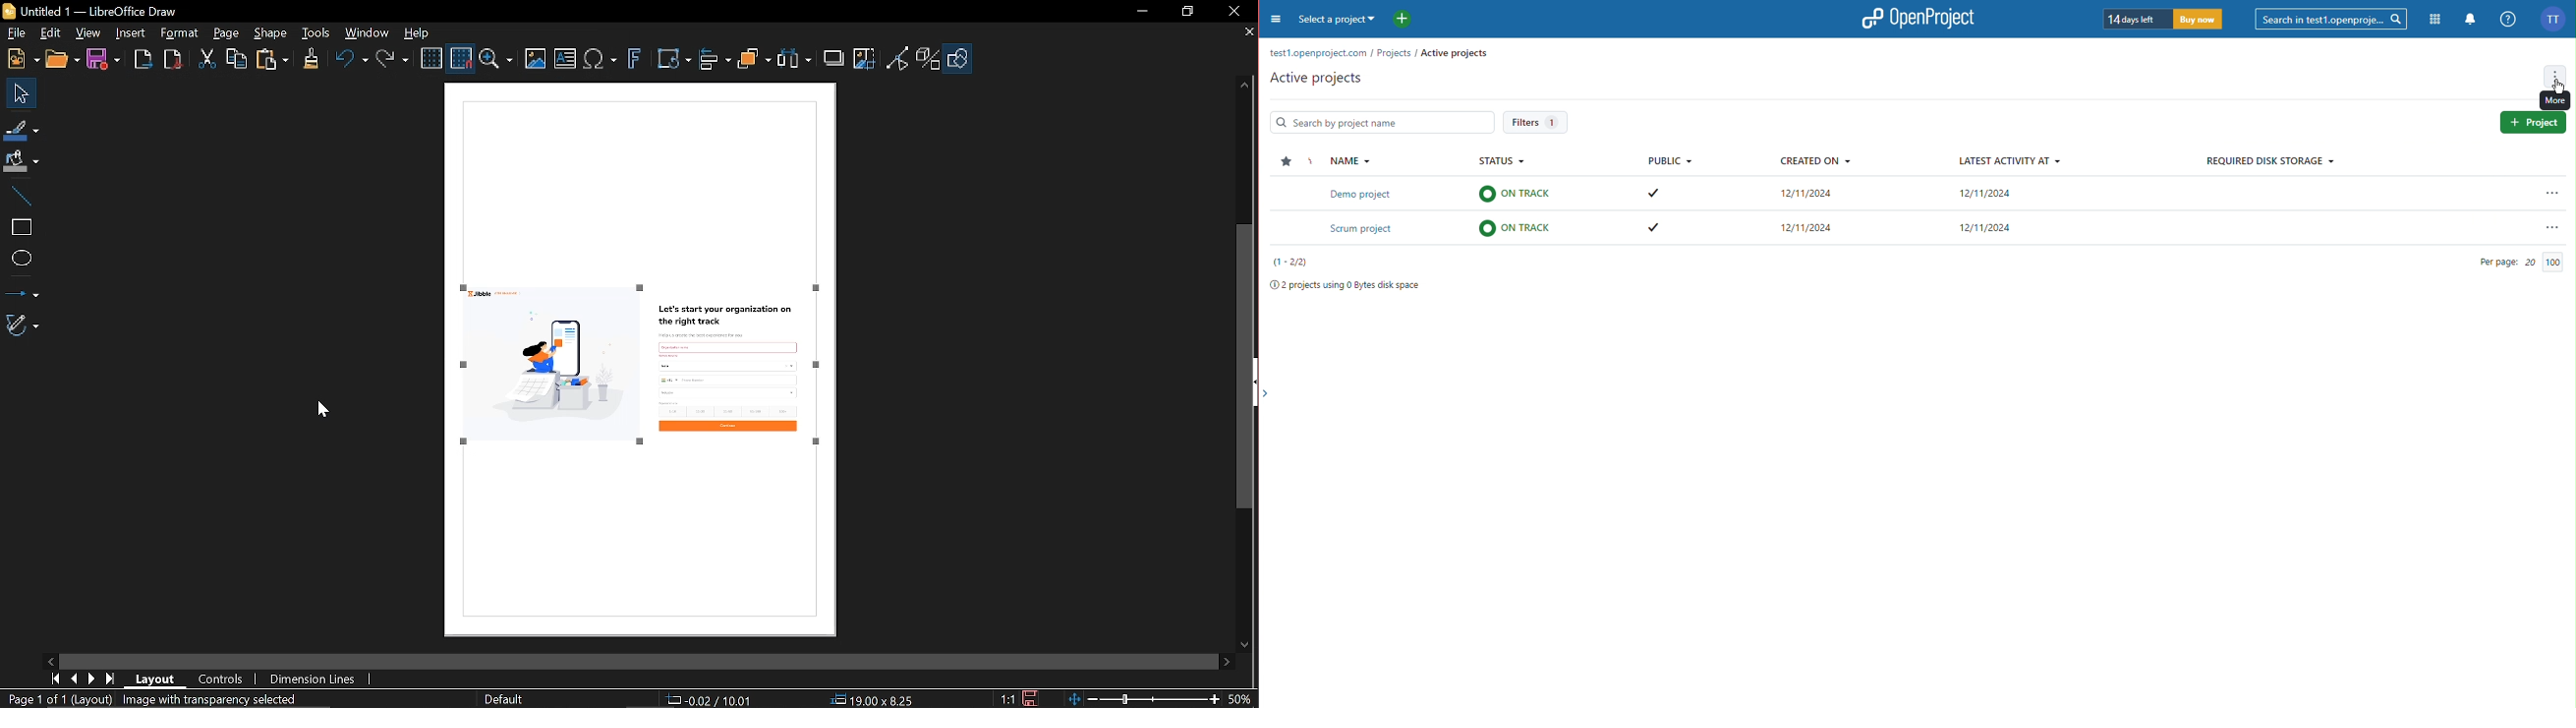 This screenshot has height=728, width=2576. Describe the element at coordinates (143, 61) in the screenshot. I see `Export` at that location.